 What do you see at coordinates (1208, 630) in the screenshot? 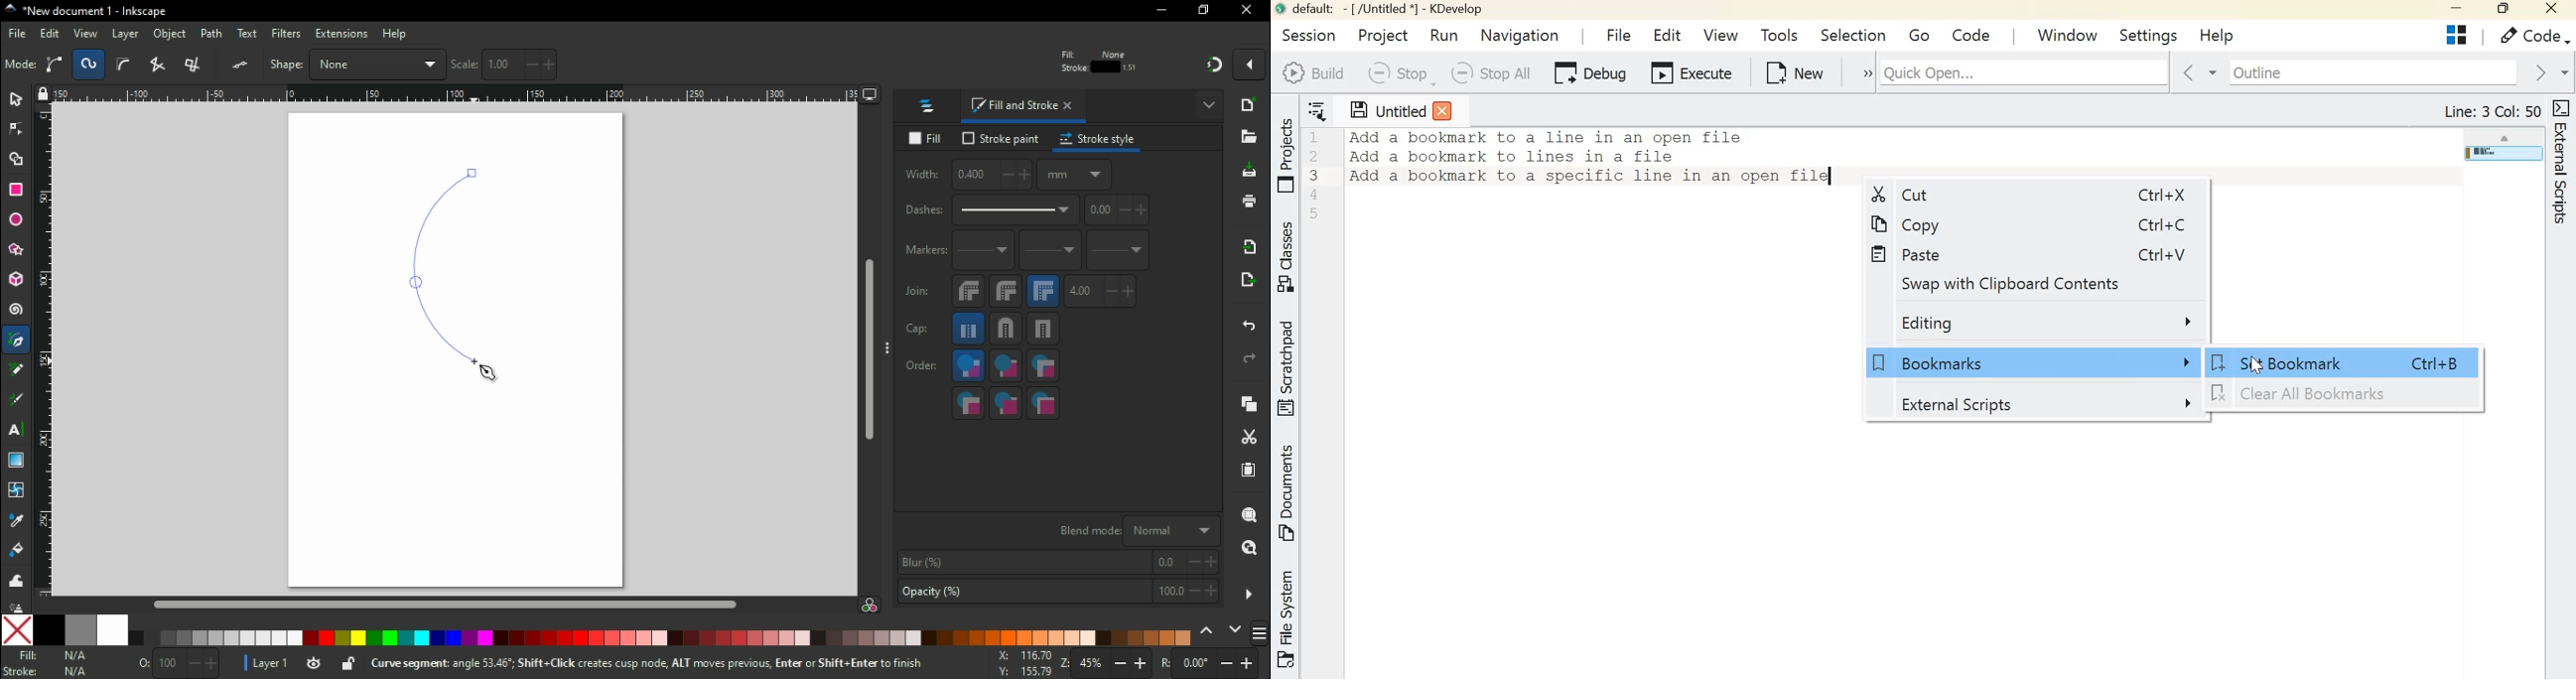
I see `previous` at bounding box center [1208, 630].